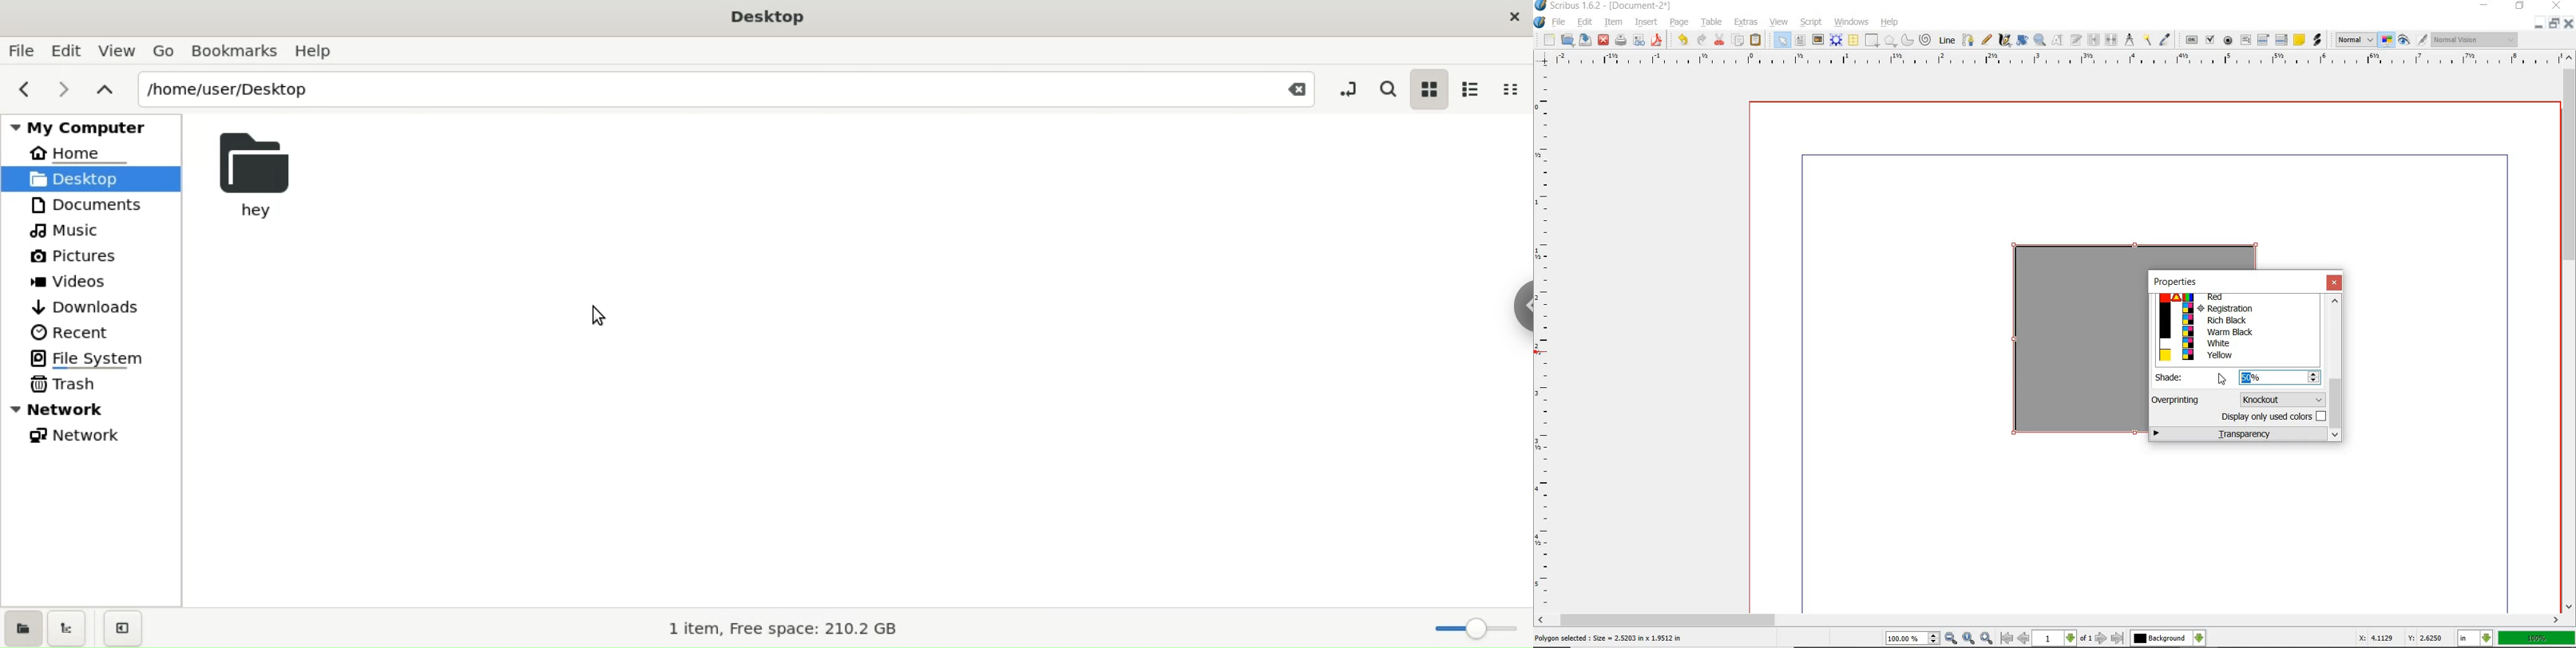  What do you see at coordinates (2175, 282) in the screenshot?
I see `properties` at bounding box center [2175, 282].